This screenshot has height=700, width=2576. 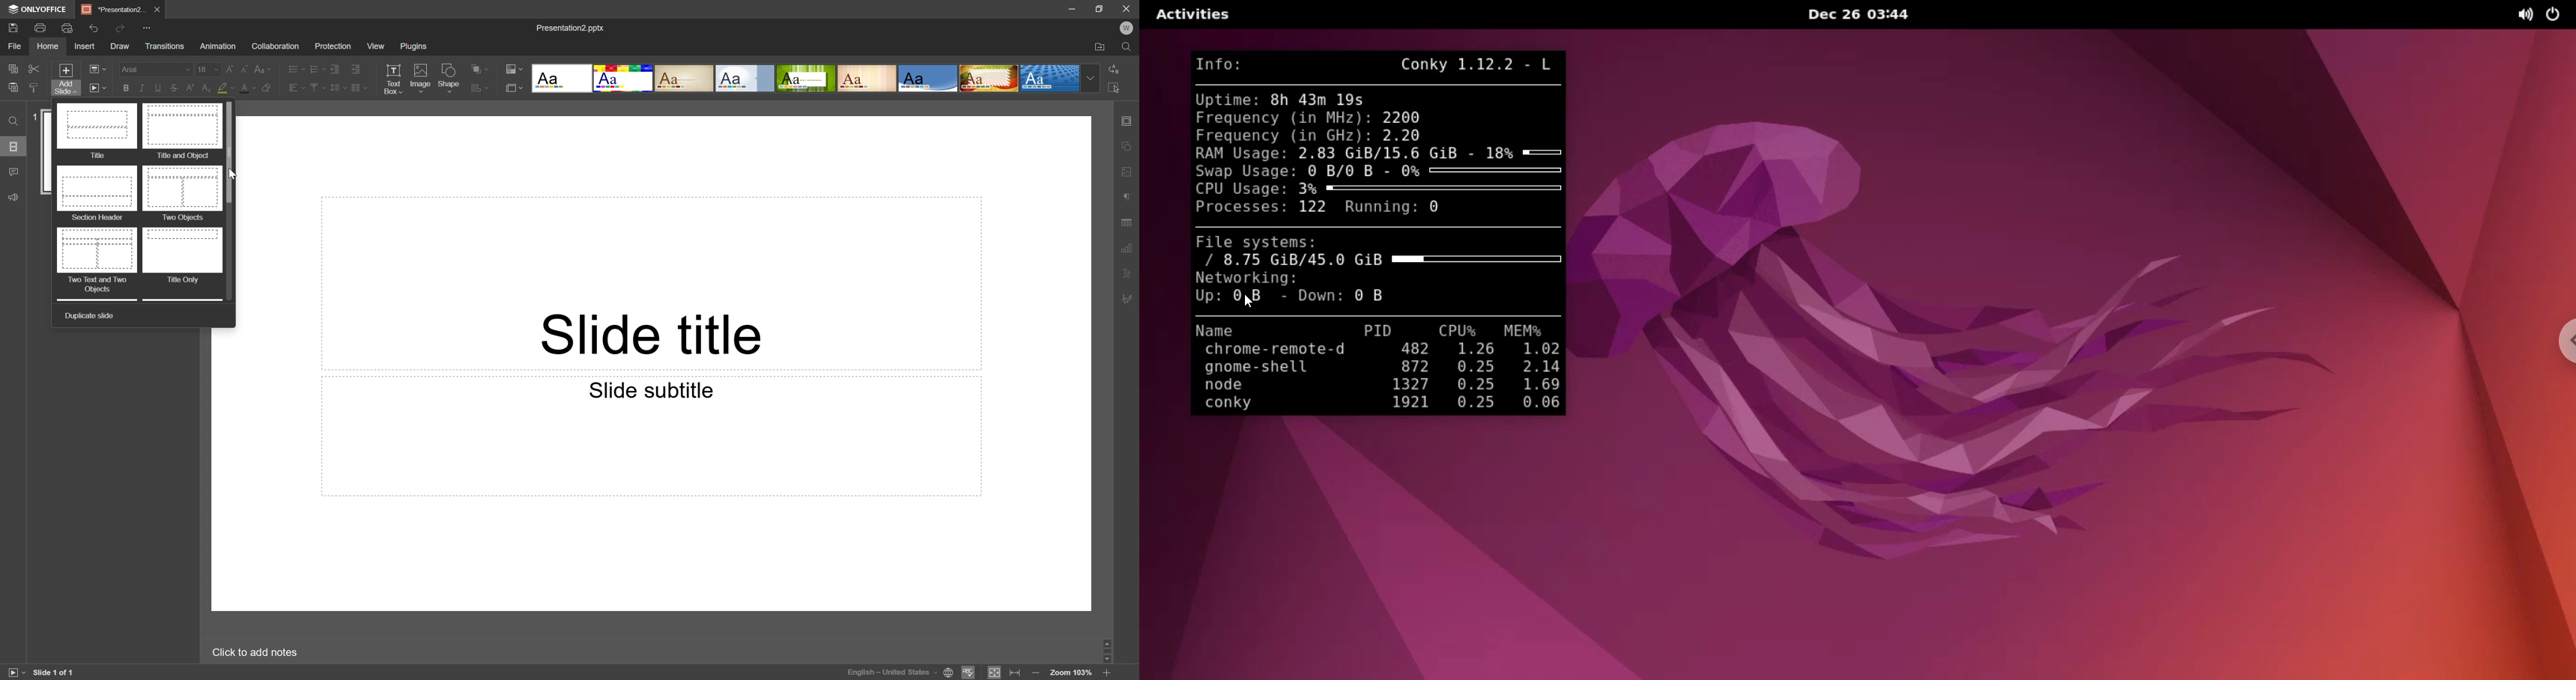 What do you see at coordinates (208, 86) in the screenshot?
I see `Subscript` at bounding box center [208, 86].